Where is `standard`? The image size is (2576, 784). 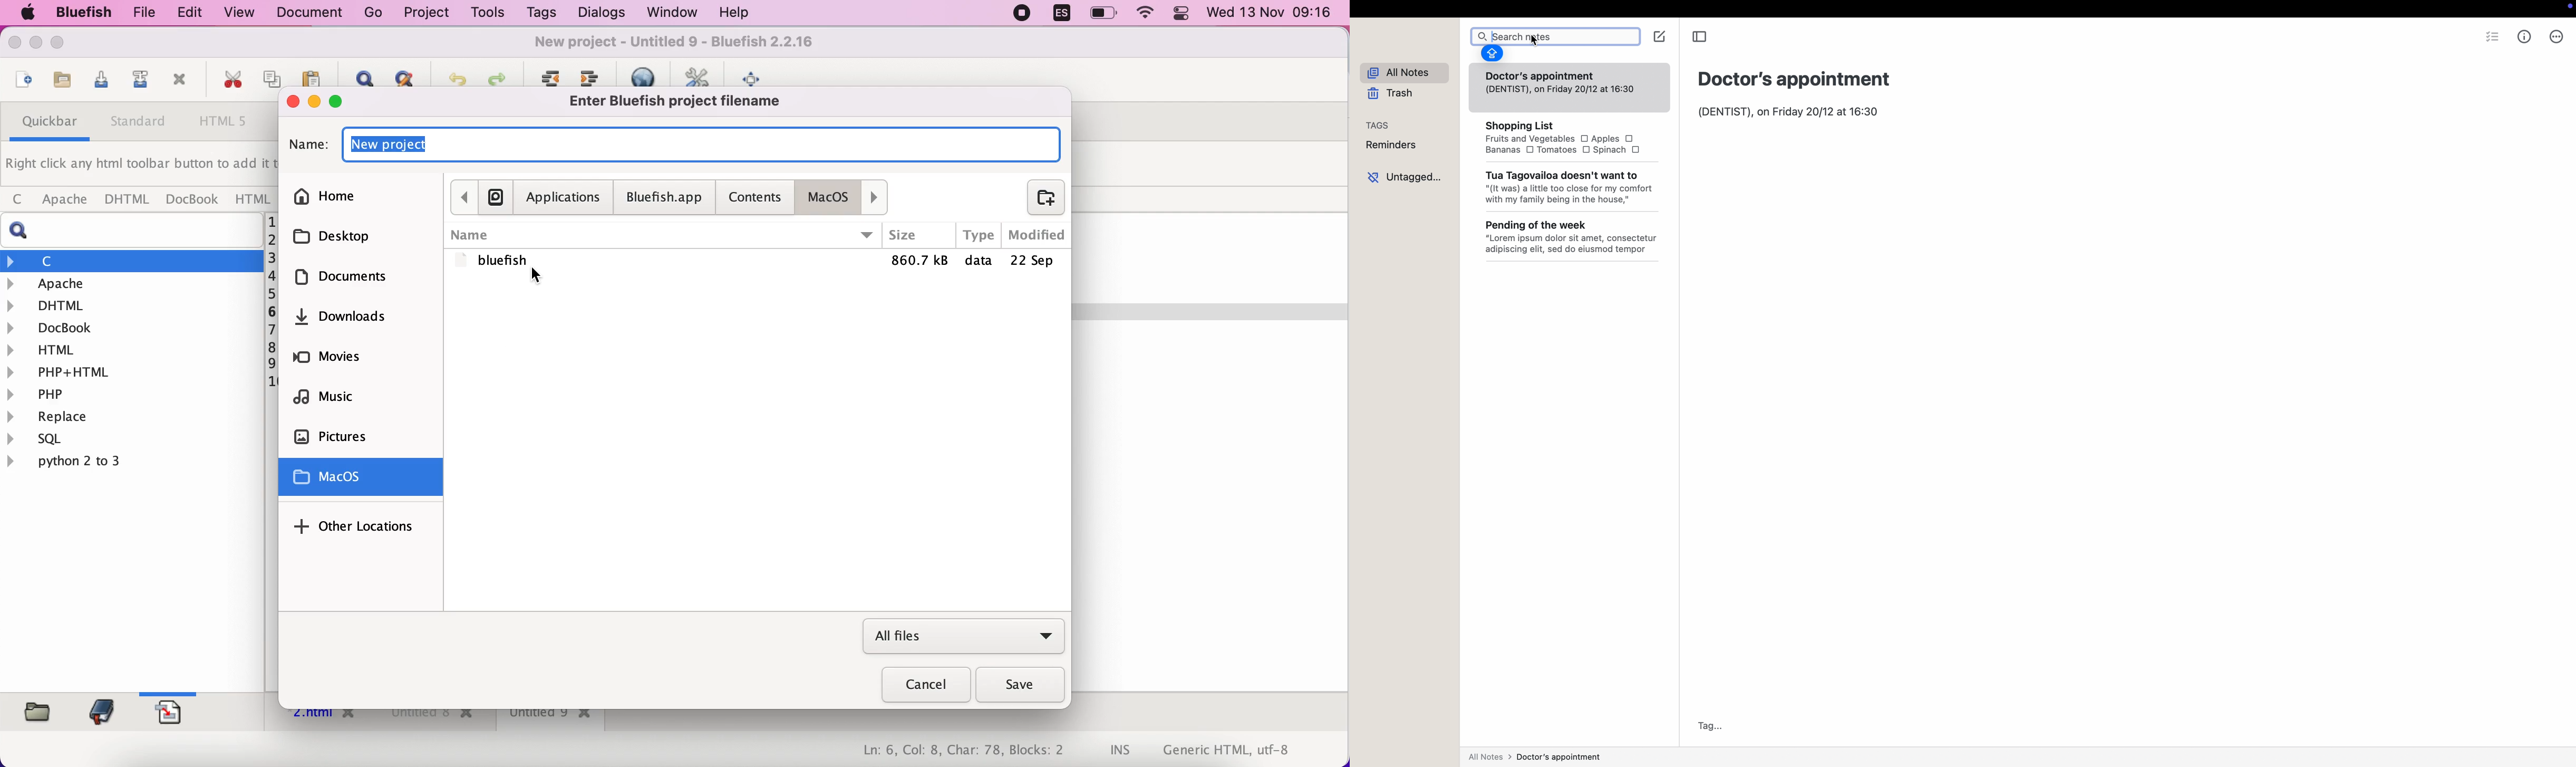
standard is located at coordinates (139, 124).